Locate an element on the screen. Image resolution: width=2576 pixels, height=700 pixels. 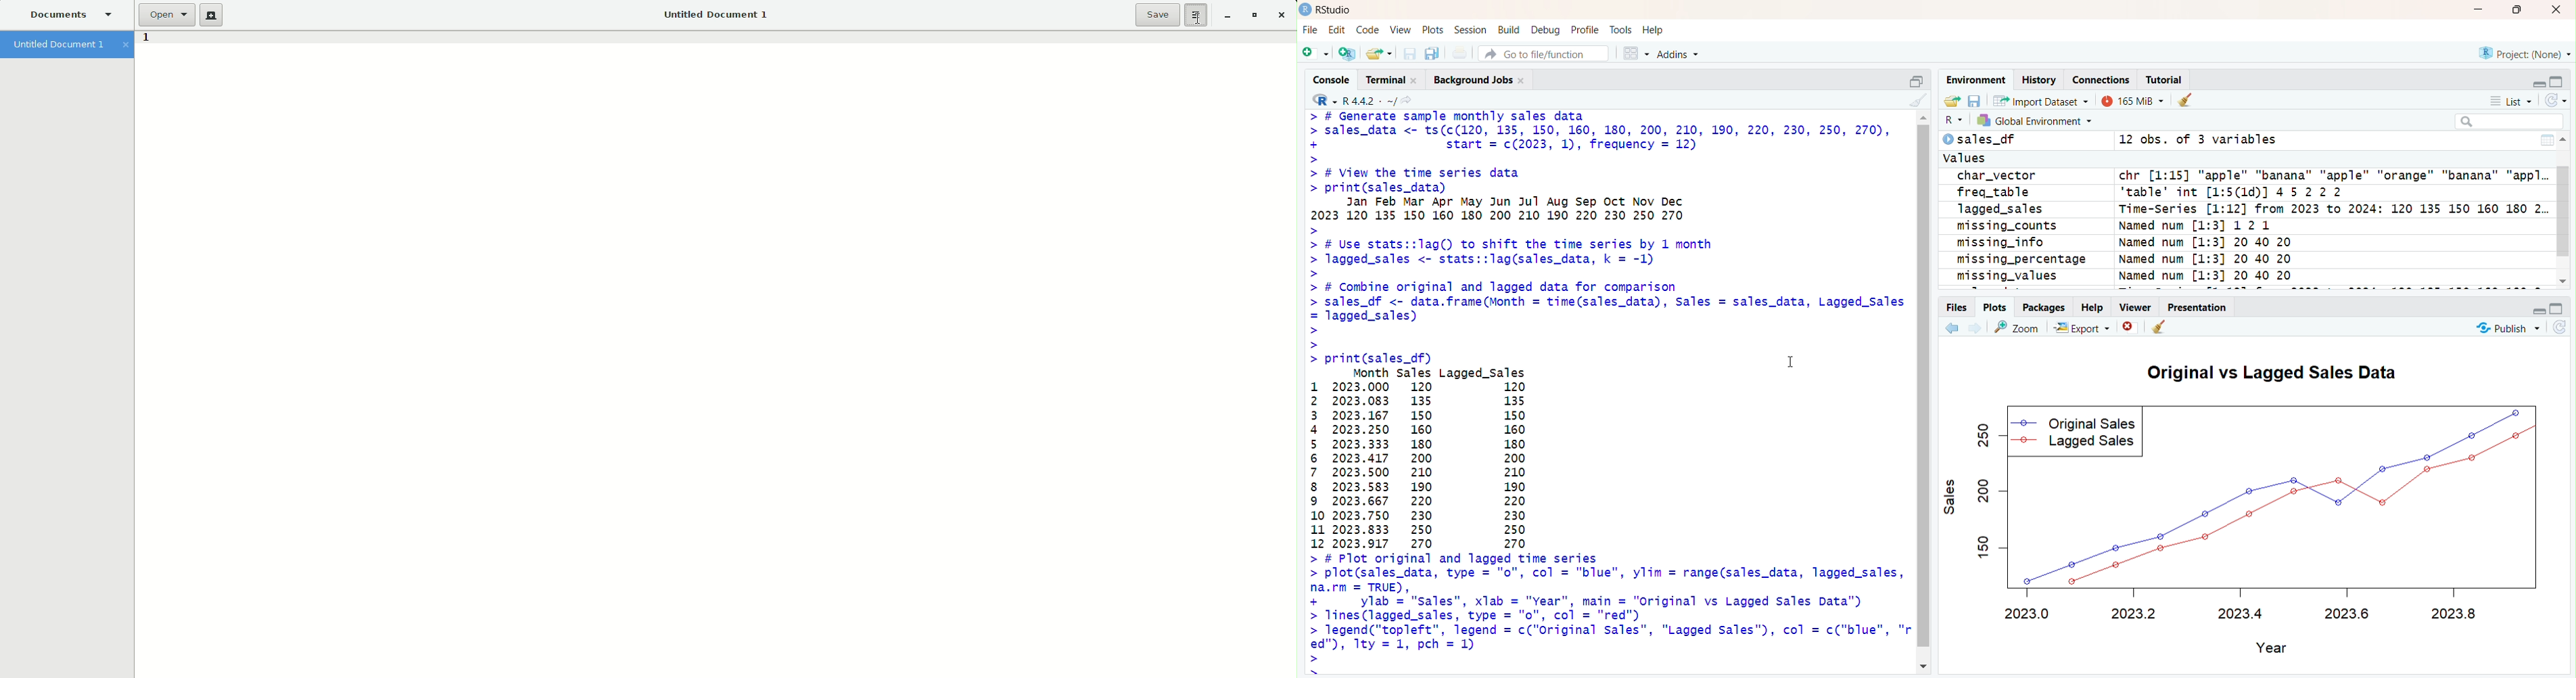
expand is located at coordinates (2539, 311).